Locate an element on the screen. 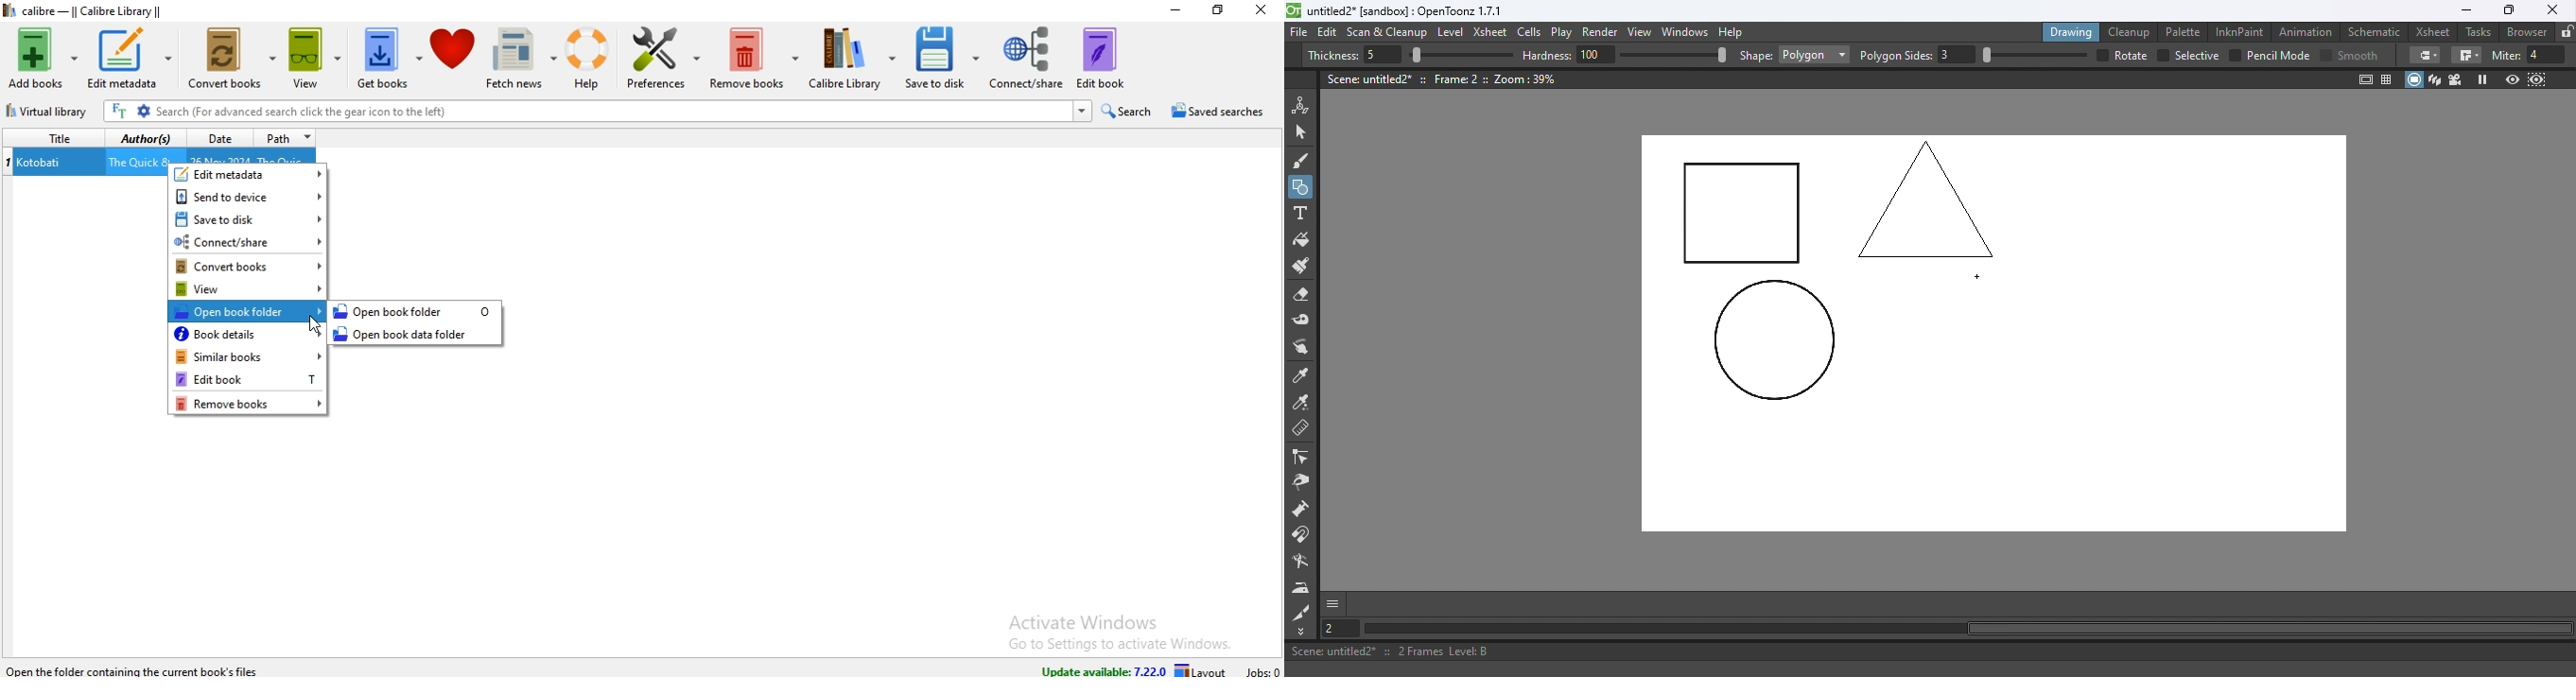 Image resolution: width=2576 pixels, height=700 pixels. convert books is located at coordinates (249, 268).